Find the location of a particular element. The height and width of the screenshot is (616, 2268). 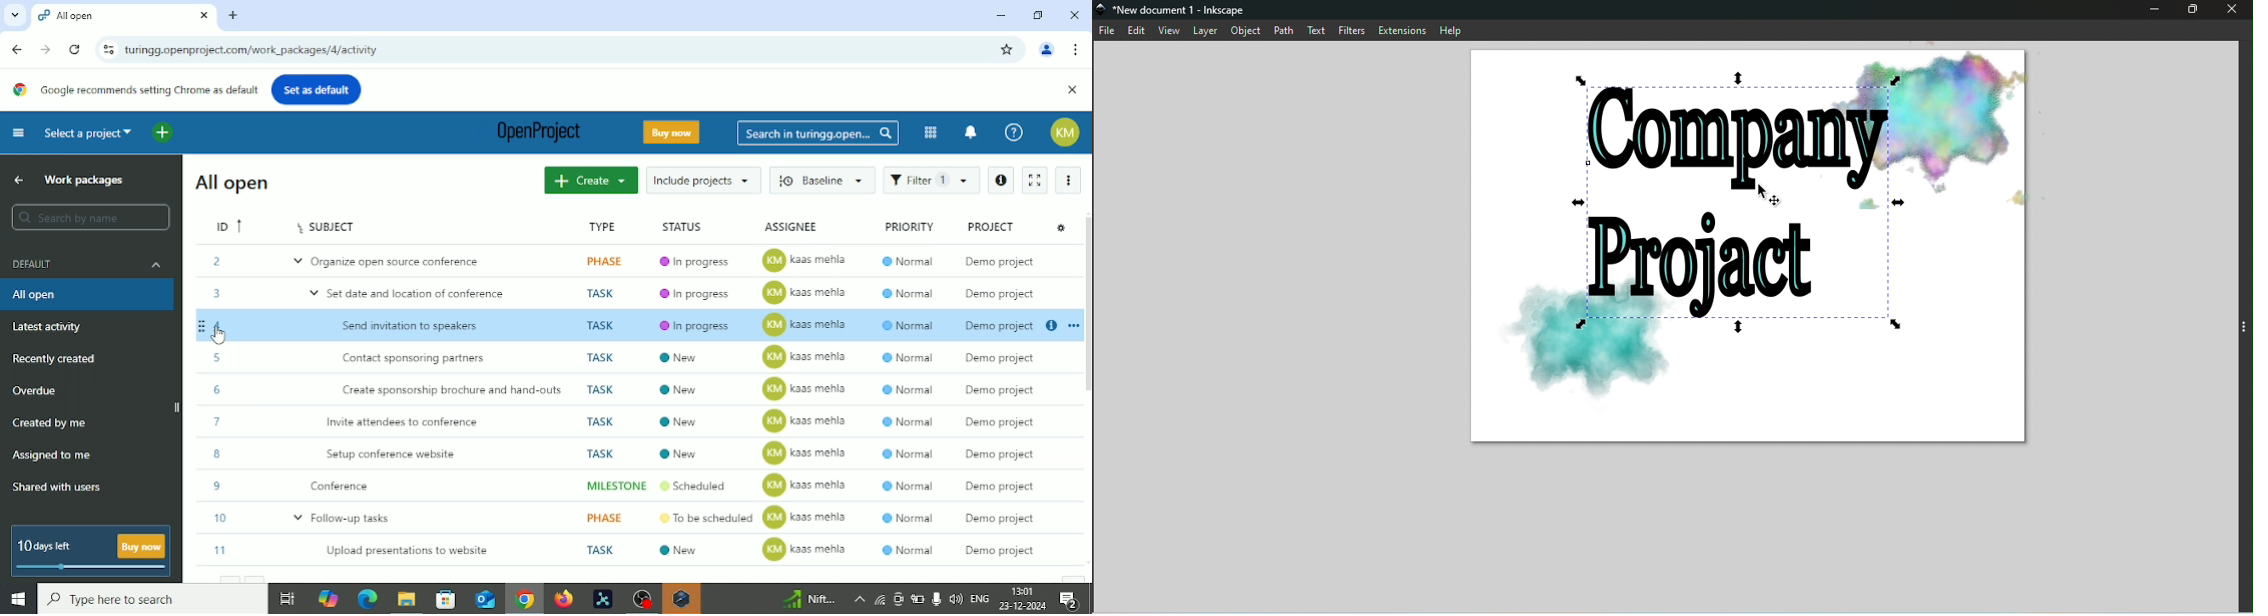

Battery is located at coordinates (918, 600).